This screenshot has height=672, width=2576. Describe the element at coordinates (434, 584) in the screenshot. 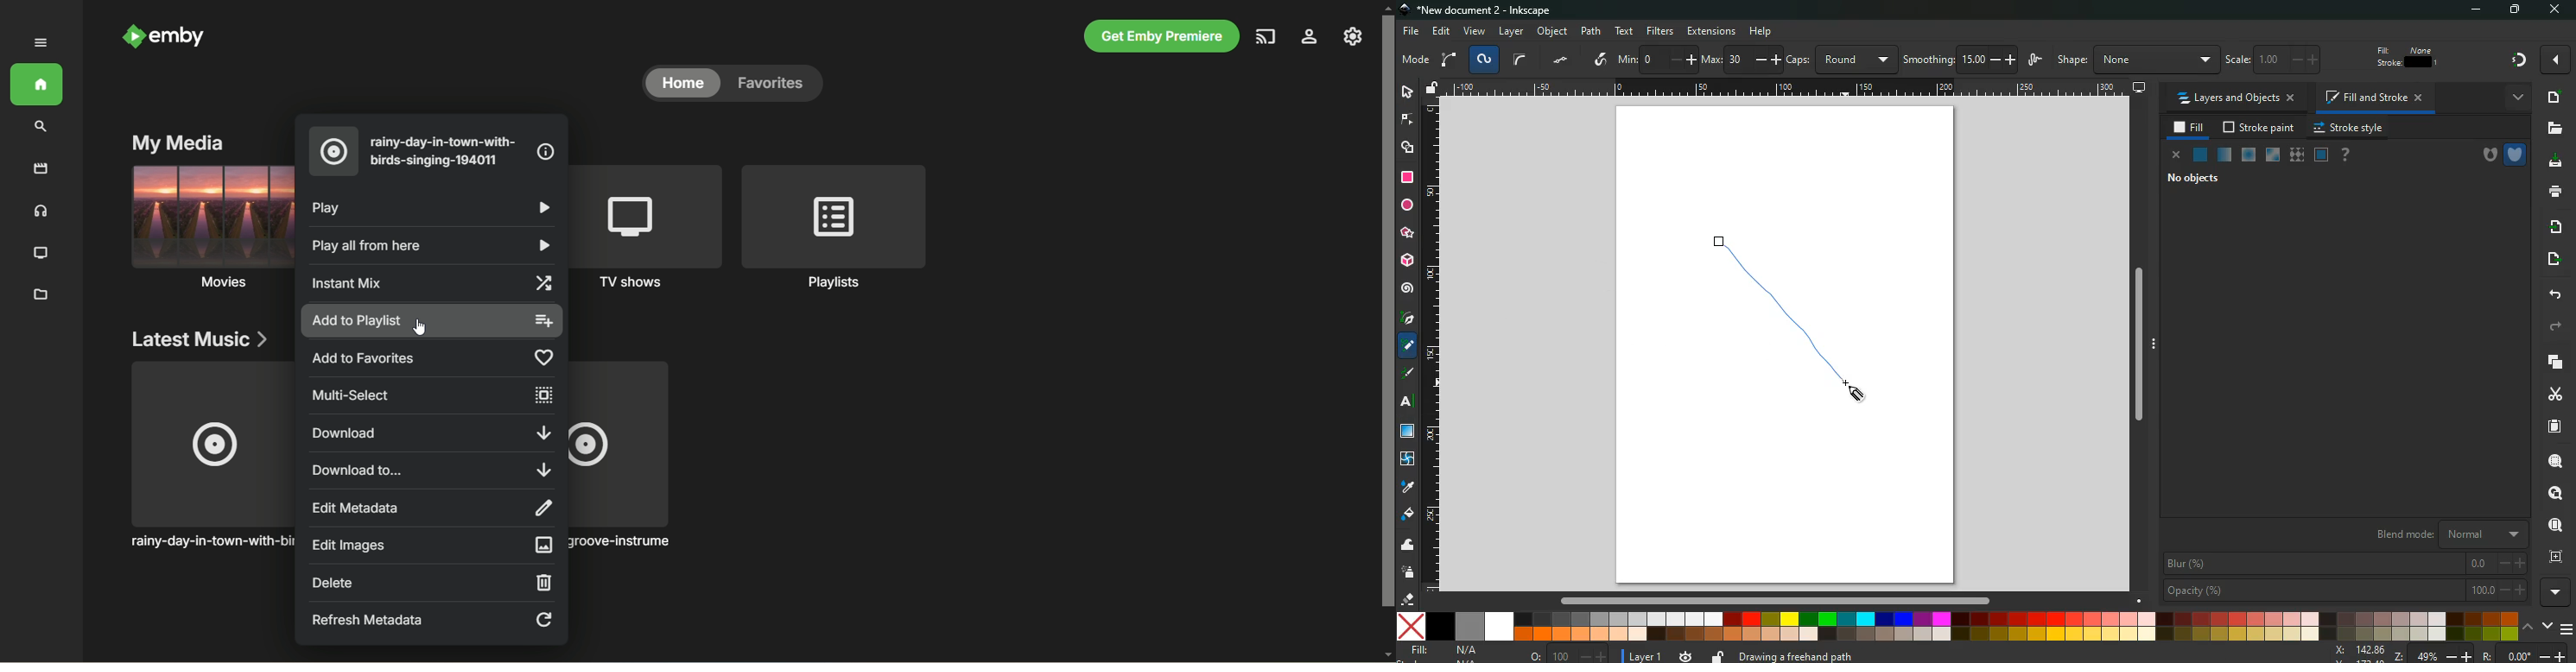

I see `delete` at that location.